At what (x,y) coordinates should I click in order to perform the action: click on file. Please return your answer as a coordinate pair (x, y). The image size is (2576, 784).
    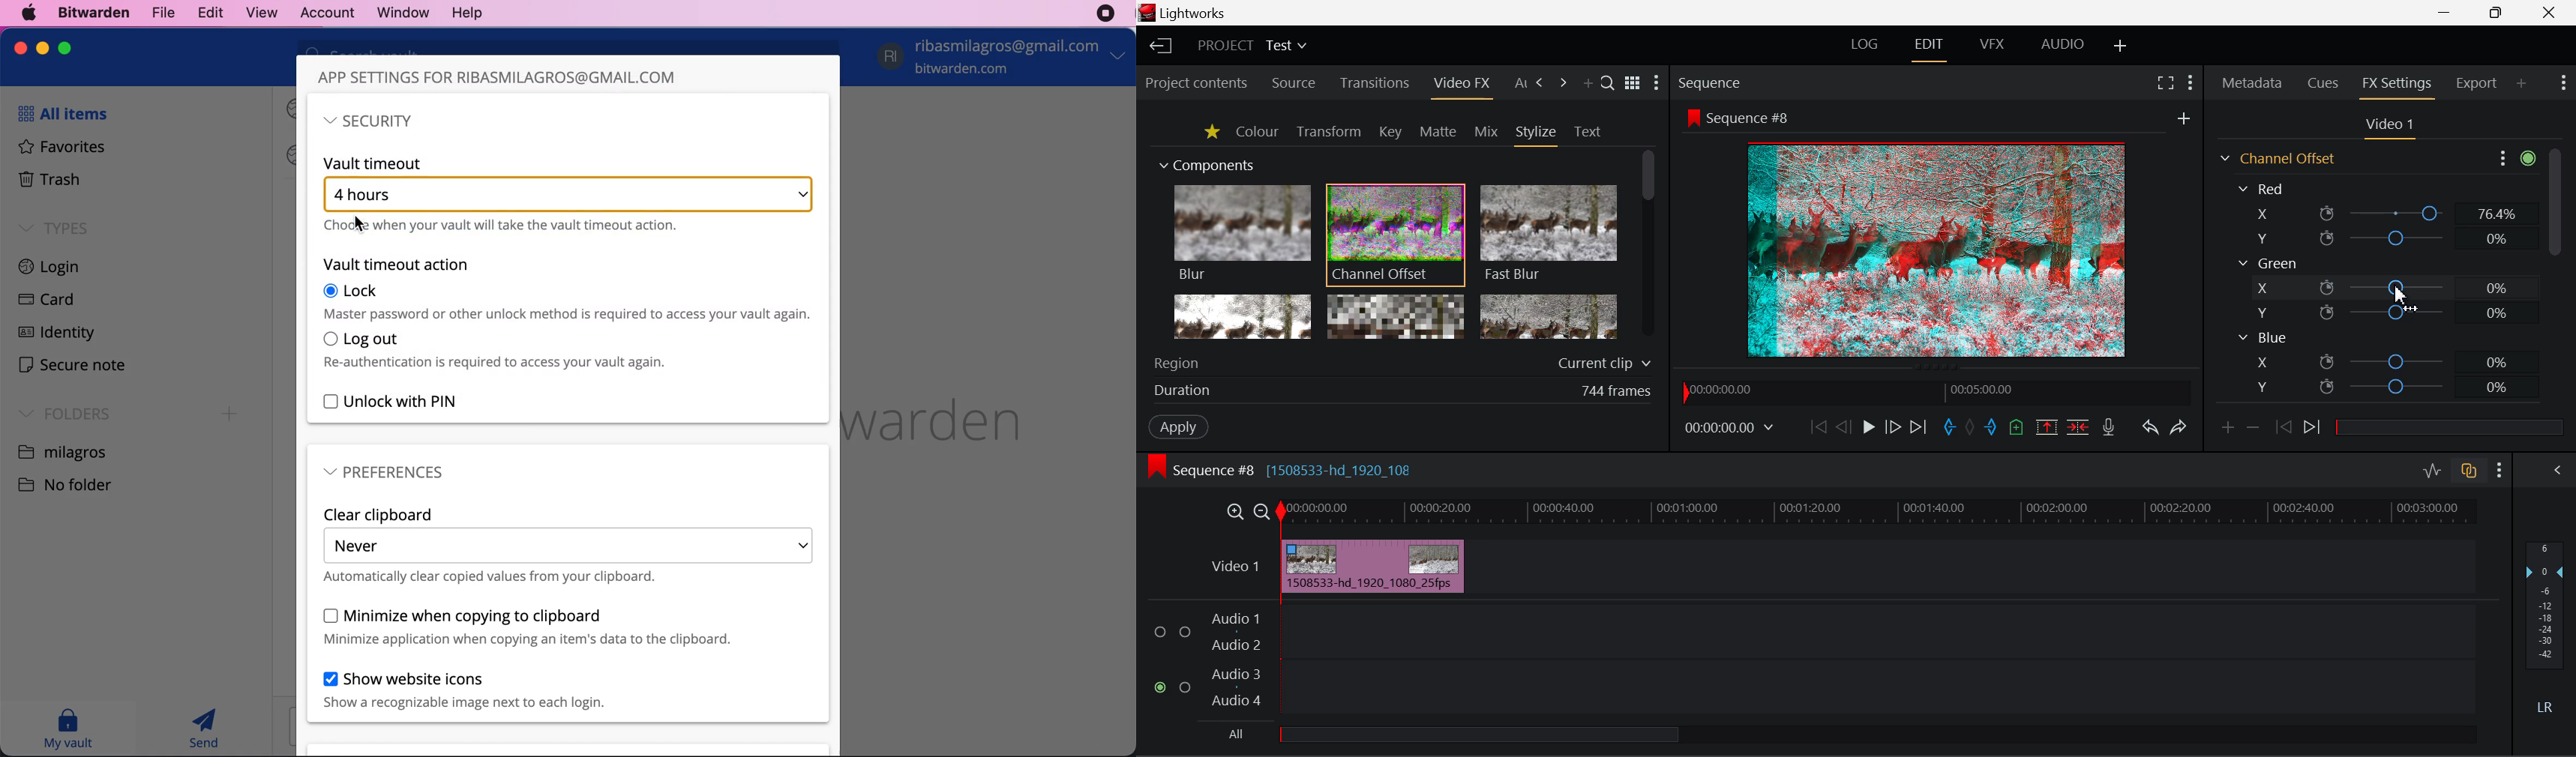
    Looking at the image, I should click on (161, 12).